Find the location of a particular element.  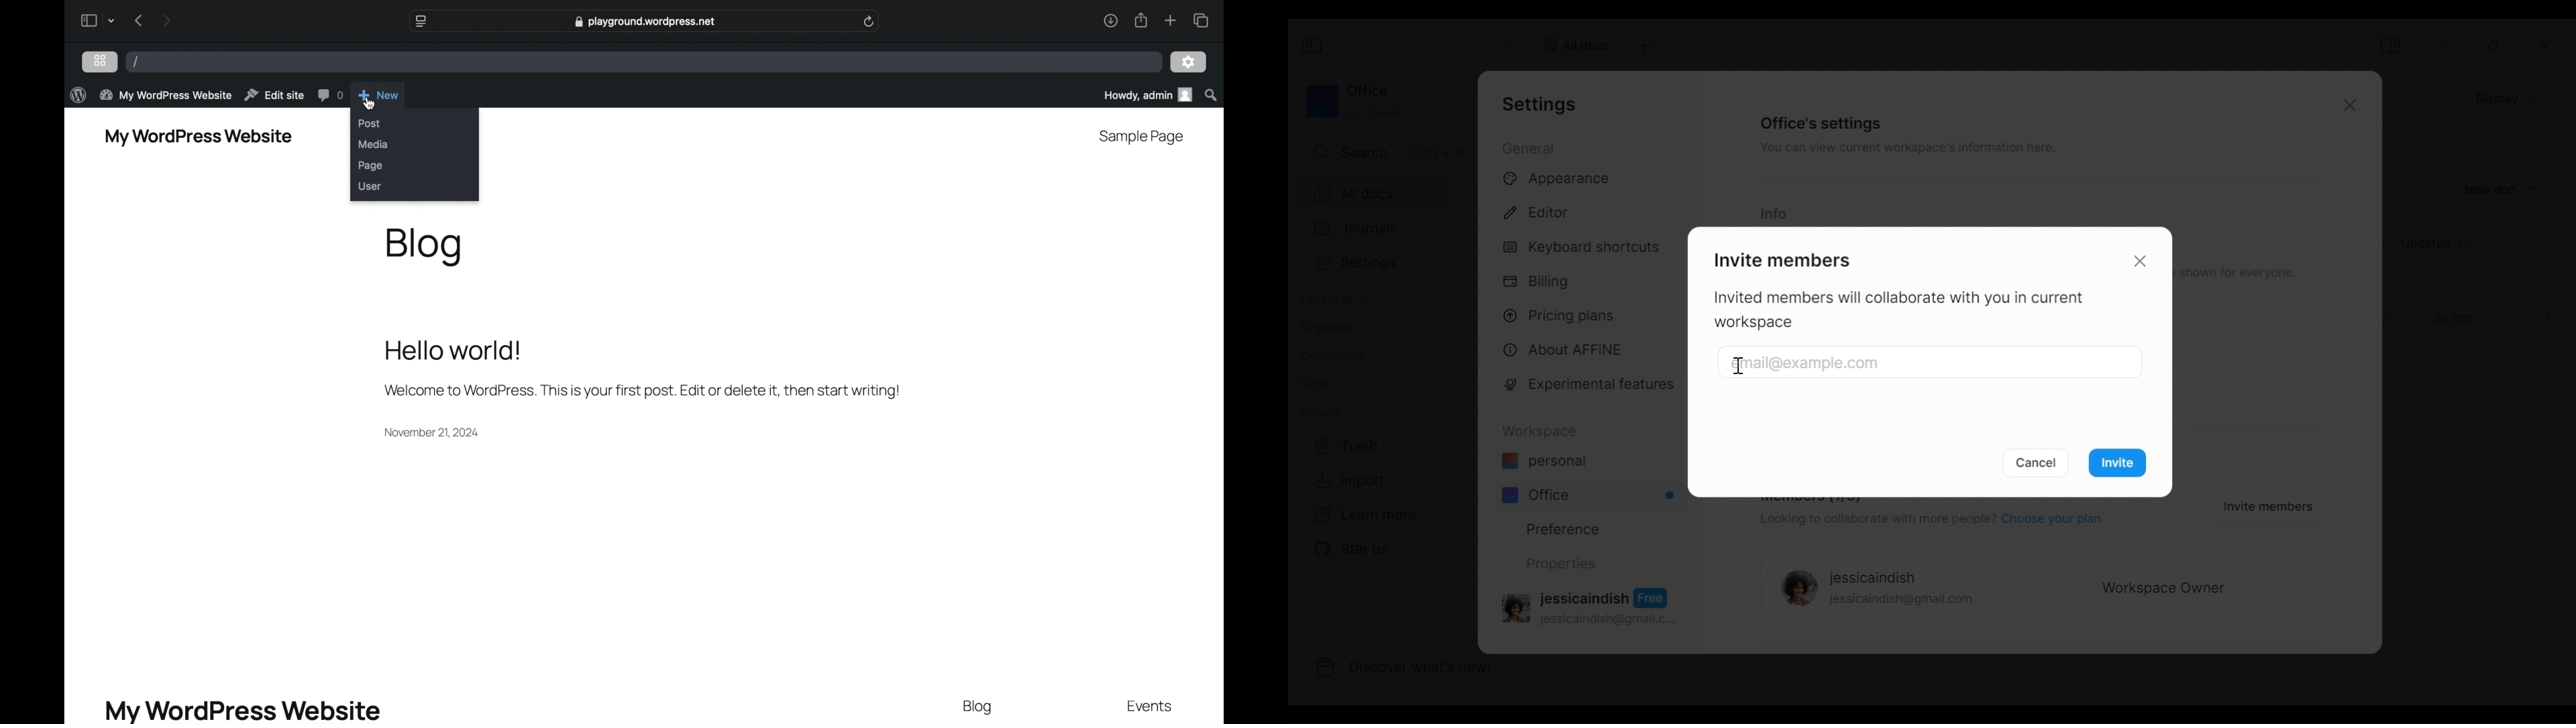

Star us is located at coordinates (1349, 549).